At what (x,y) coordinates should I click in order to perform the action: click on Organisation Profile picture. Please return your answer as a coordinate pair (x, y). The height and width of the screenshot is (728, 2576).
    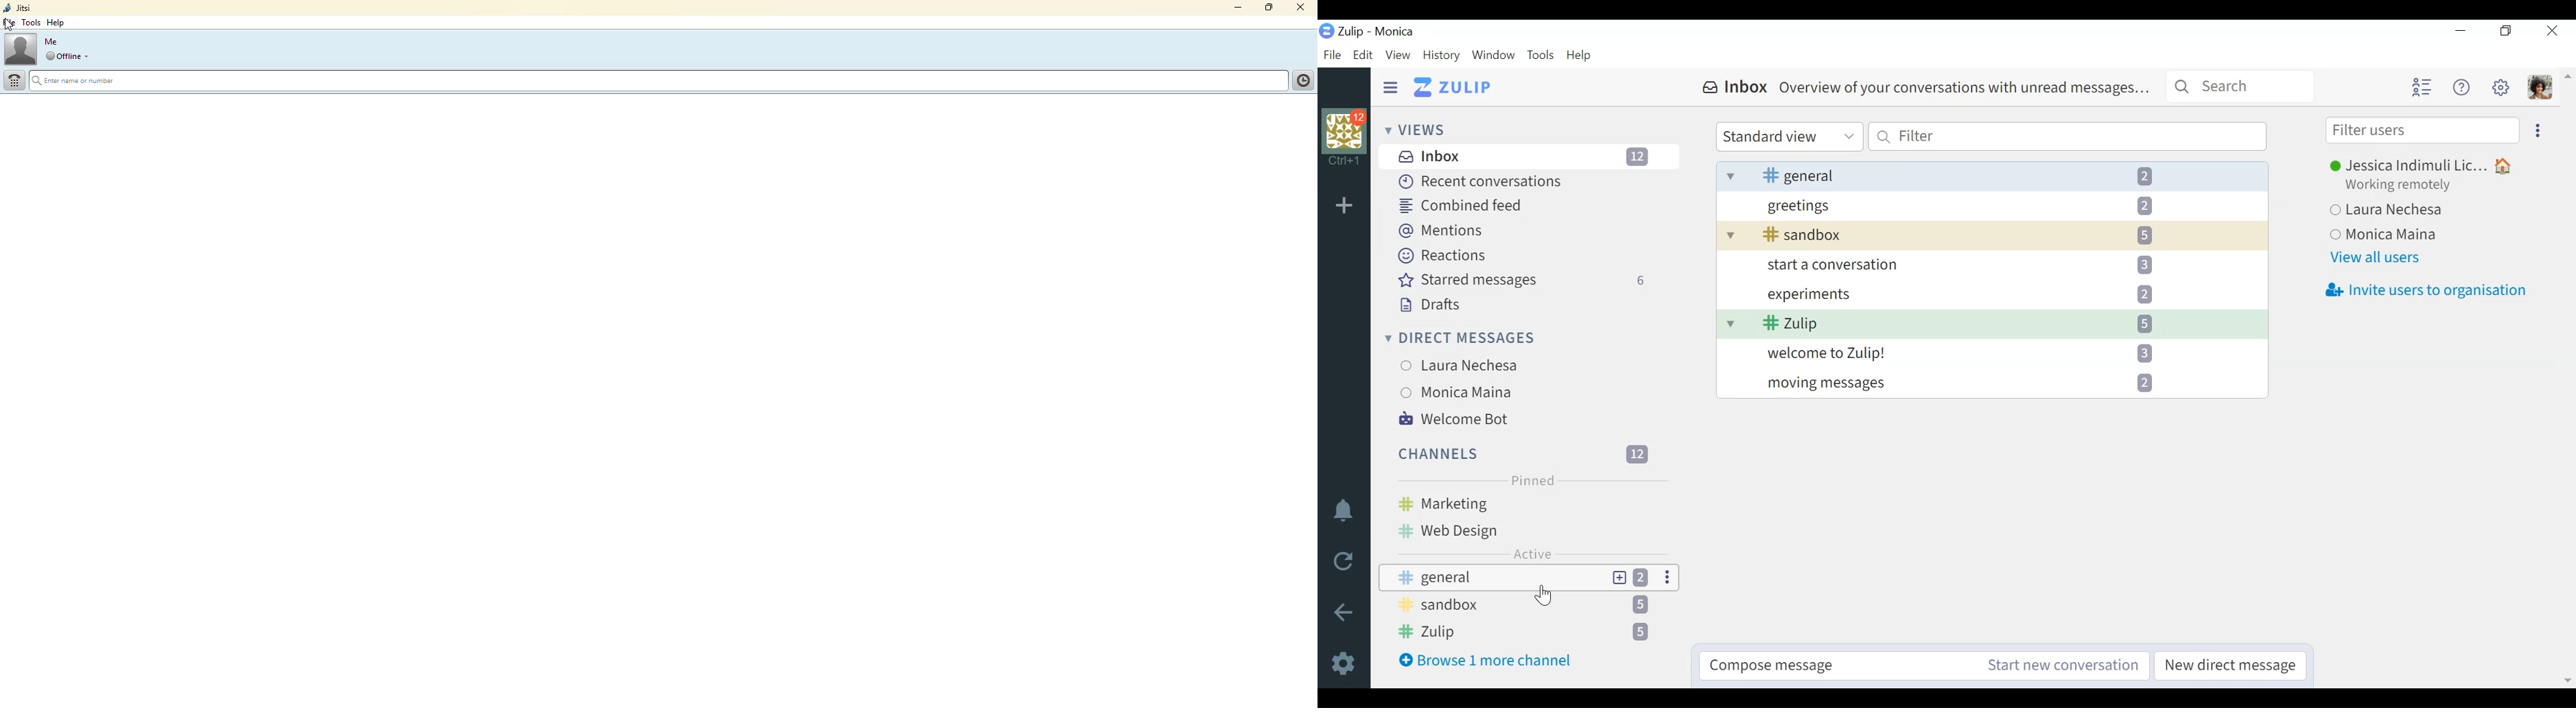
    Looking at the image, I should click on (1346, 132).